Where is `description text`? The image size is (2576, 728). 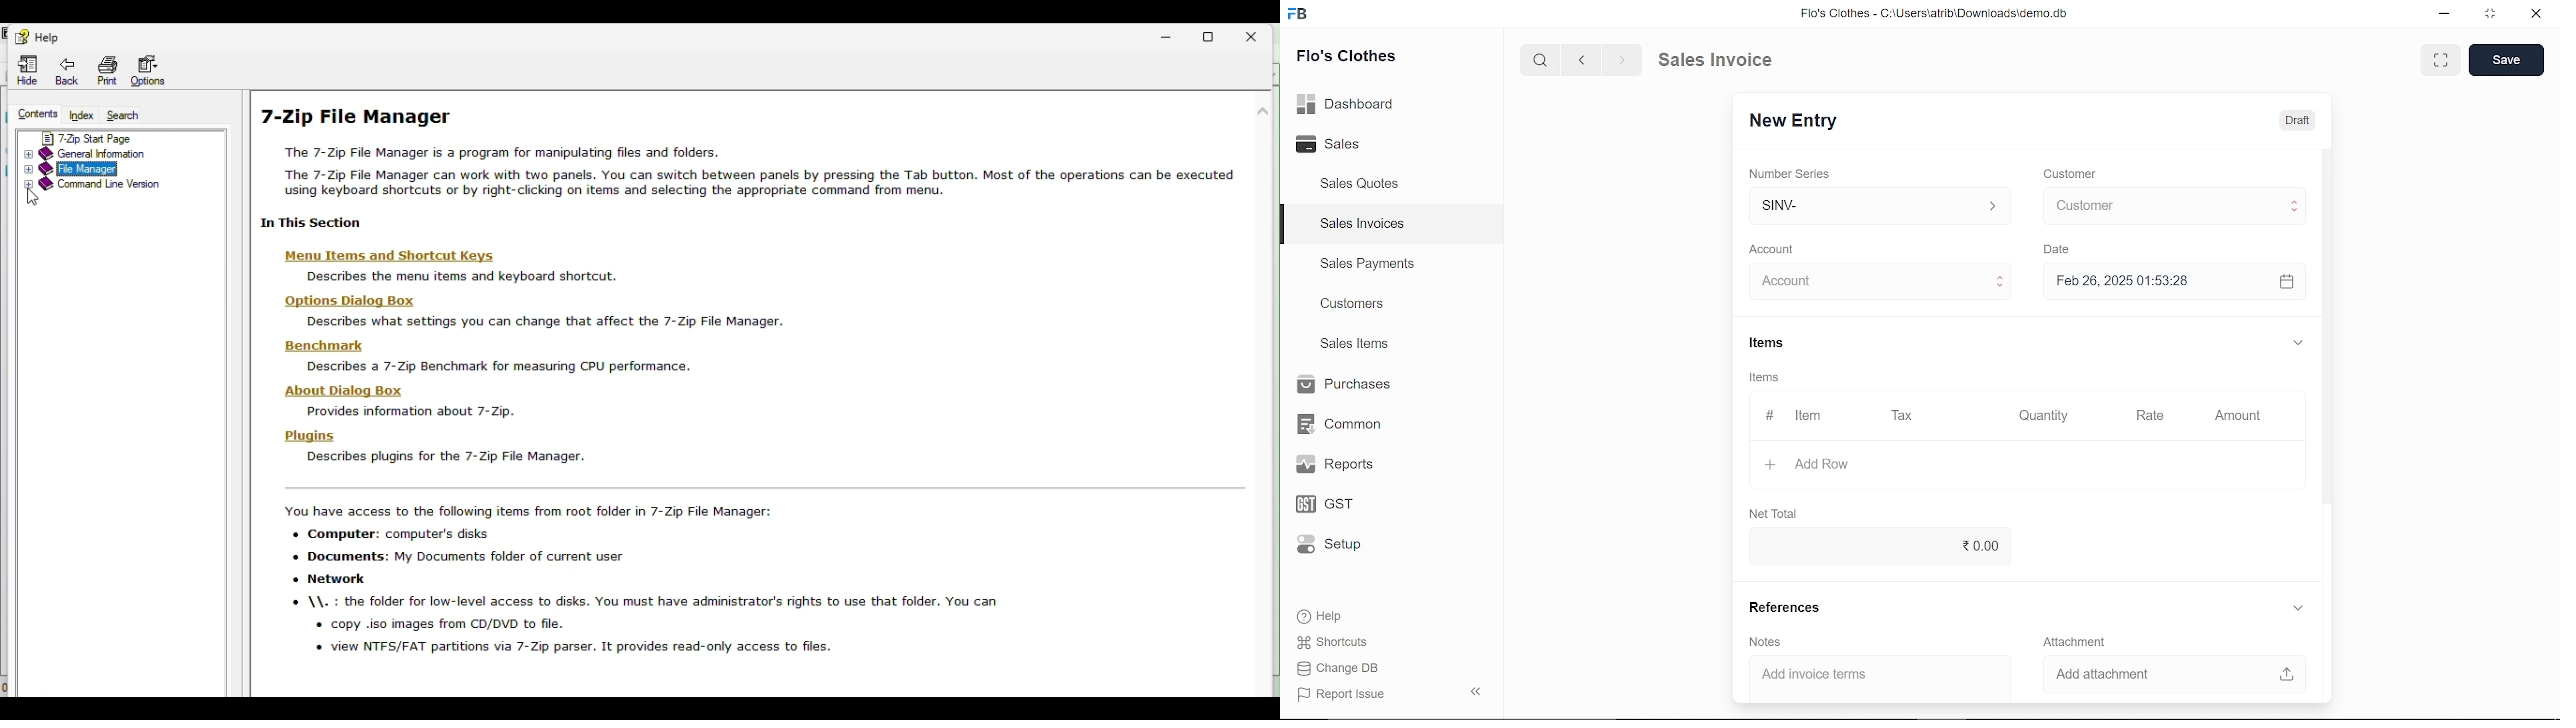
description text is located at coordinates (668, 586).